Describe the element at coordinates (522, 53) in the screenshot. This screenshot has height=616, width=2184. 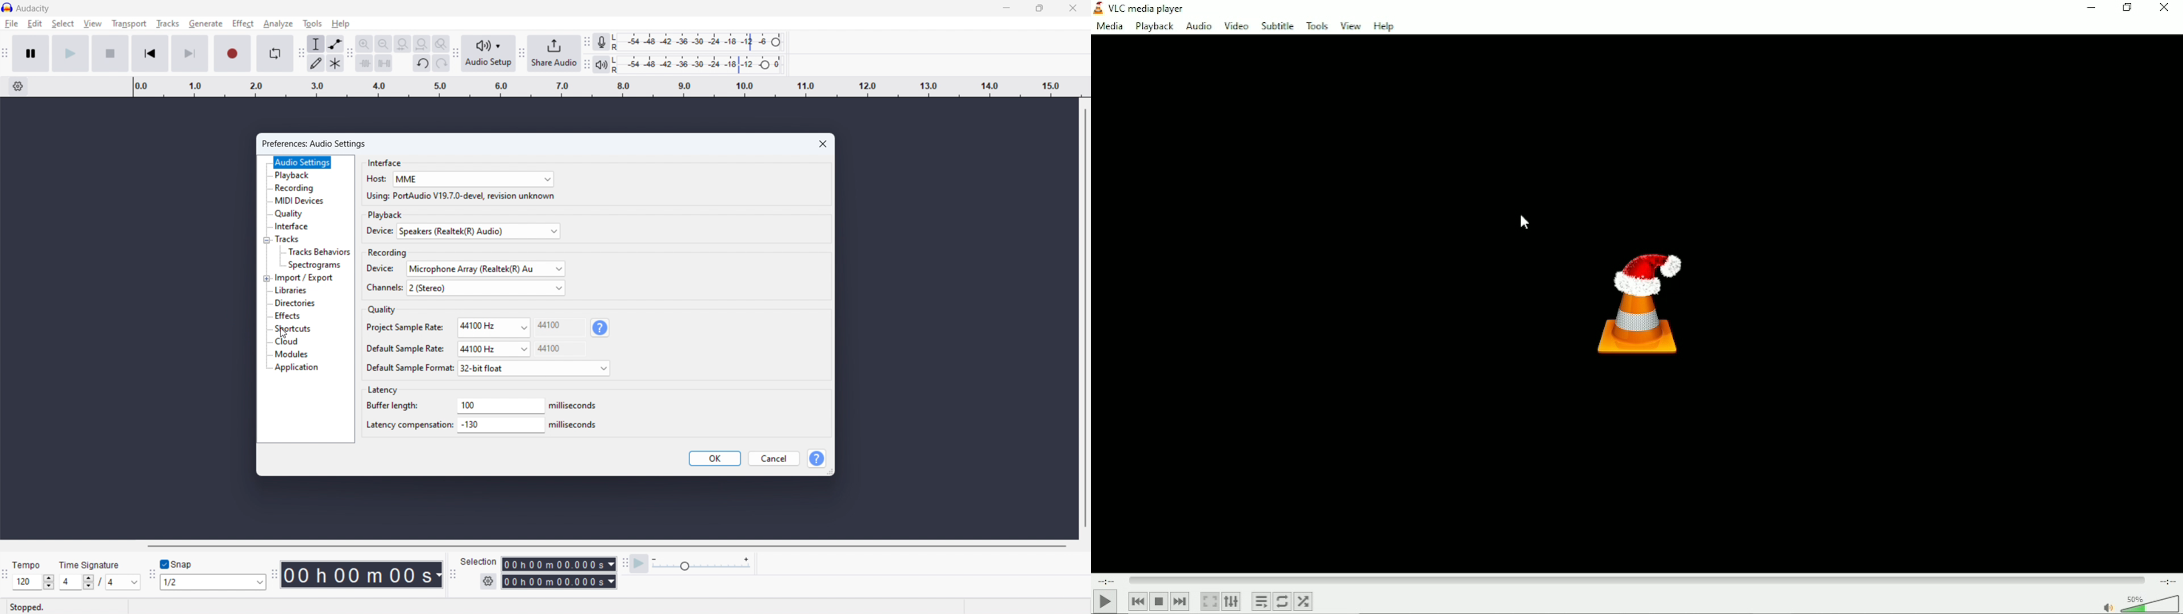
I see `Enabales movement of share audio toolbar` at that location.